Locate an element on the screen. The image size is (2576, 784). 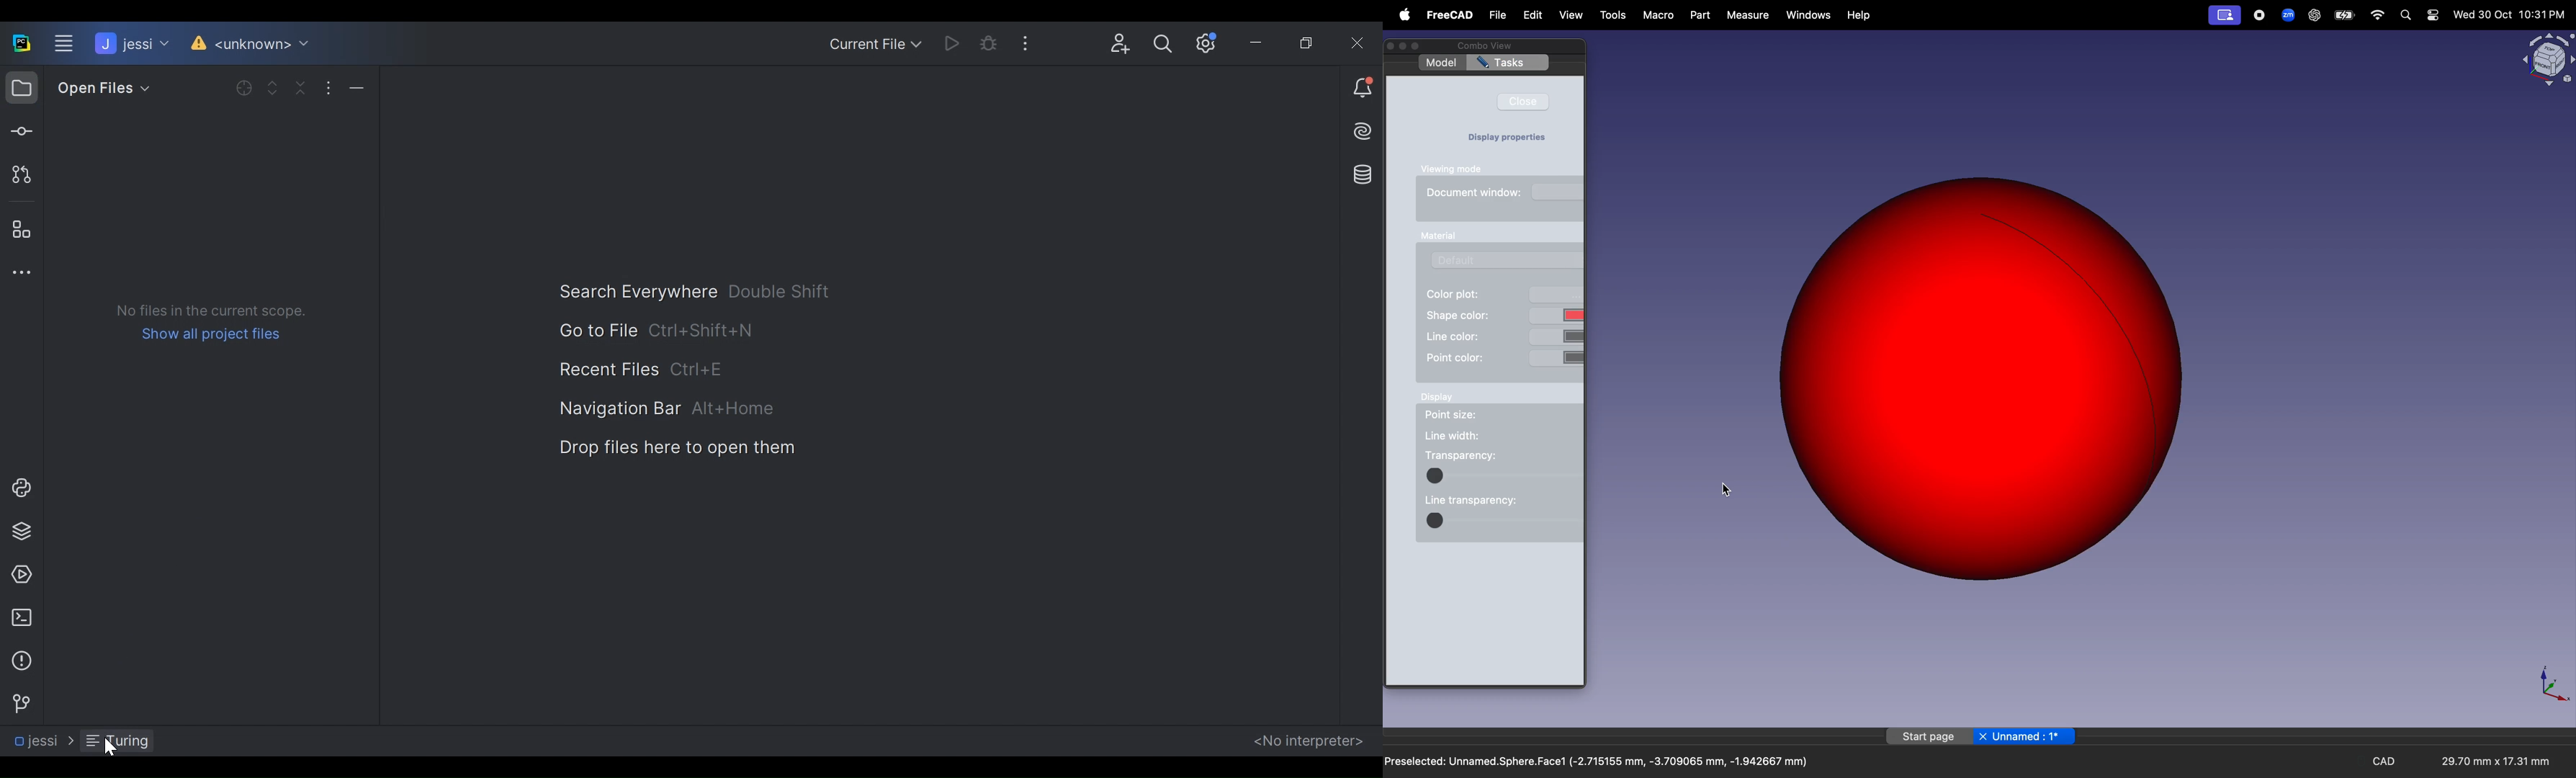
color plot is located at coordinates (1501, 293).